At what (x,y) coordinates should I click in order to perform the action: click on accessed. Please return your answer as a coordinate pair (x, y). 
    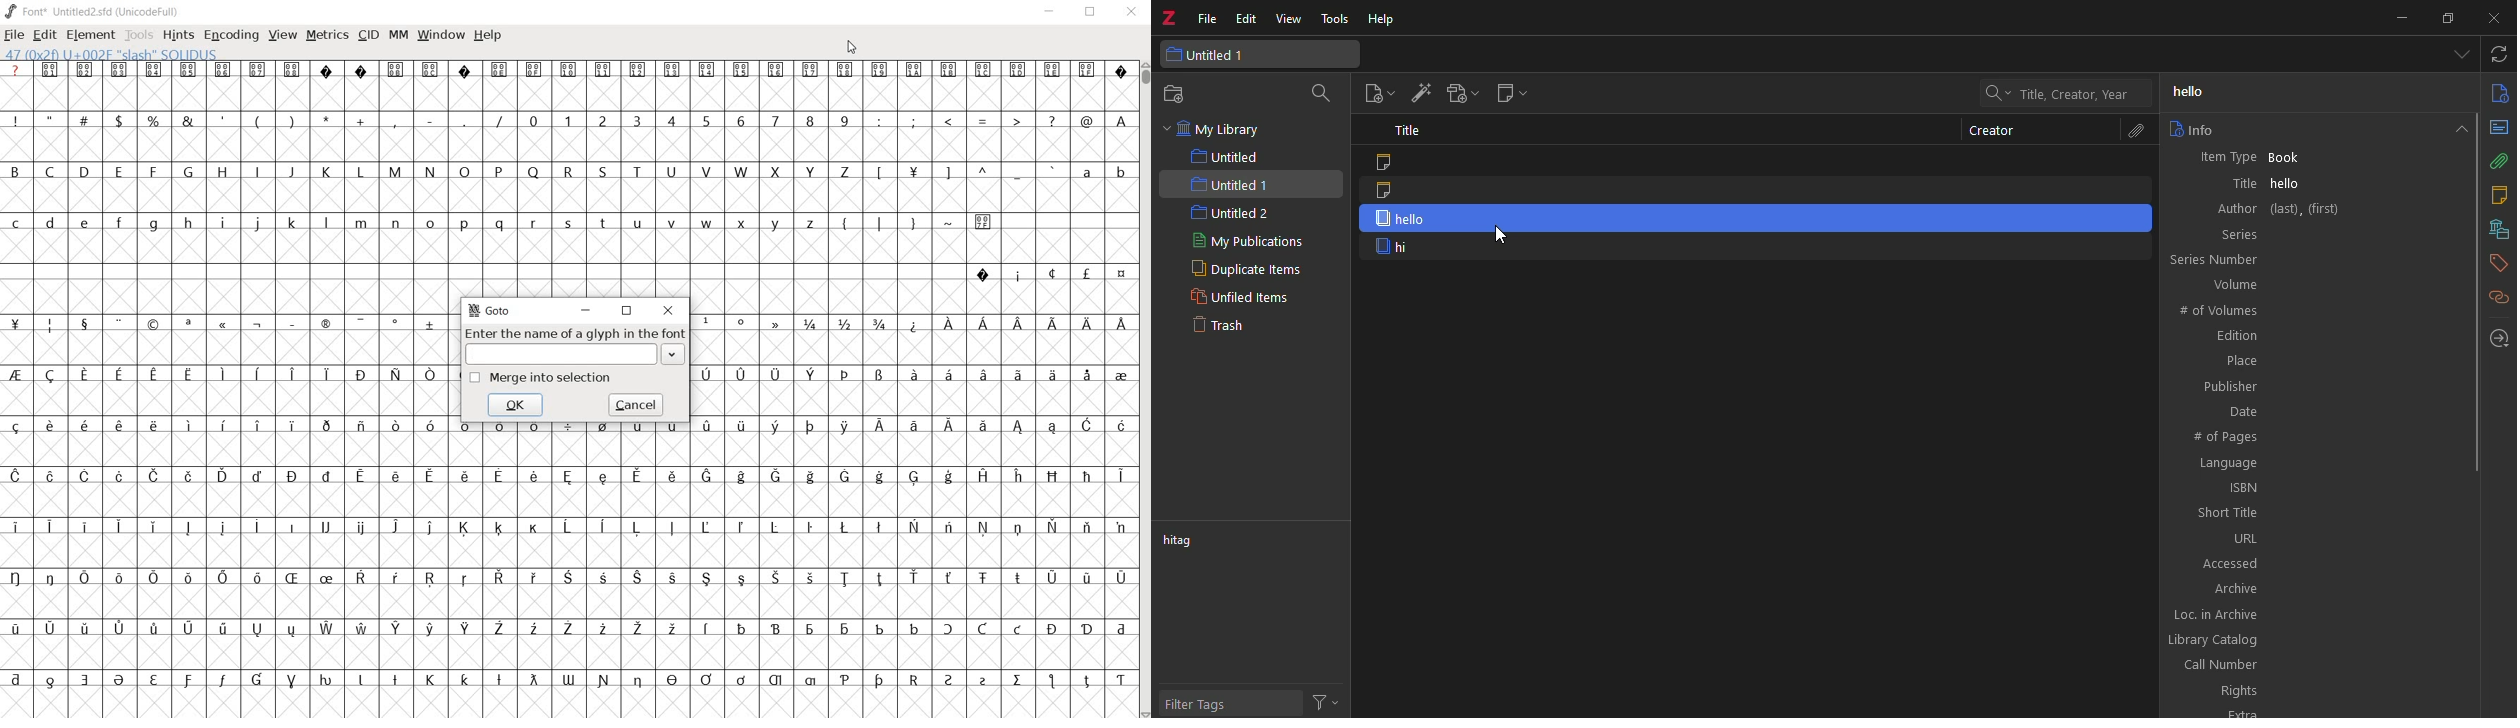
    Looking at the image, I should click on (2235, 563).